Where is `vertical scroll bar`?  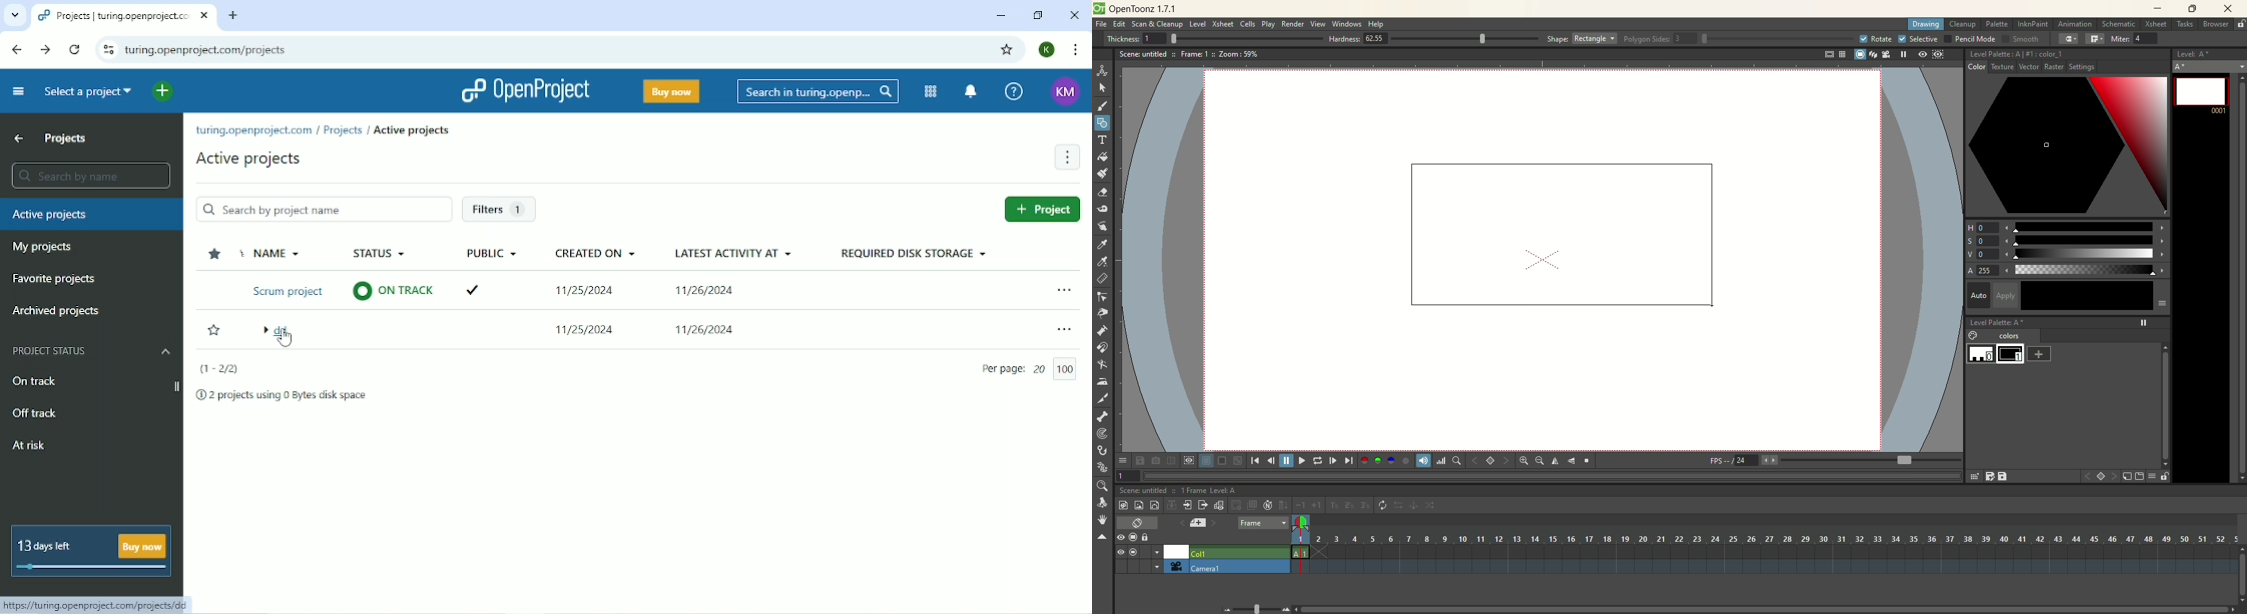 vertical scroll bar is located at coordinates (2239, 276).